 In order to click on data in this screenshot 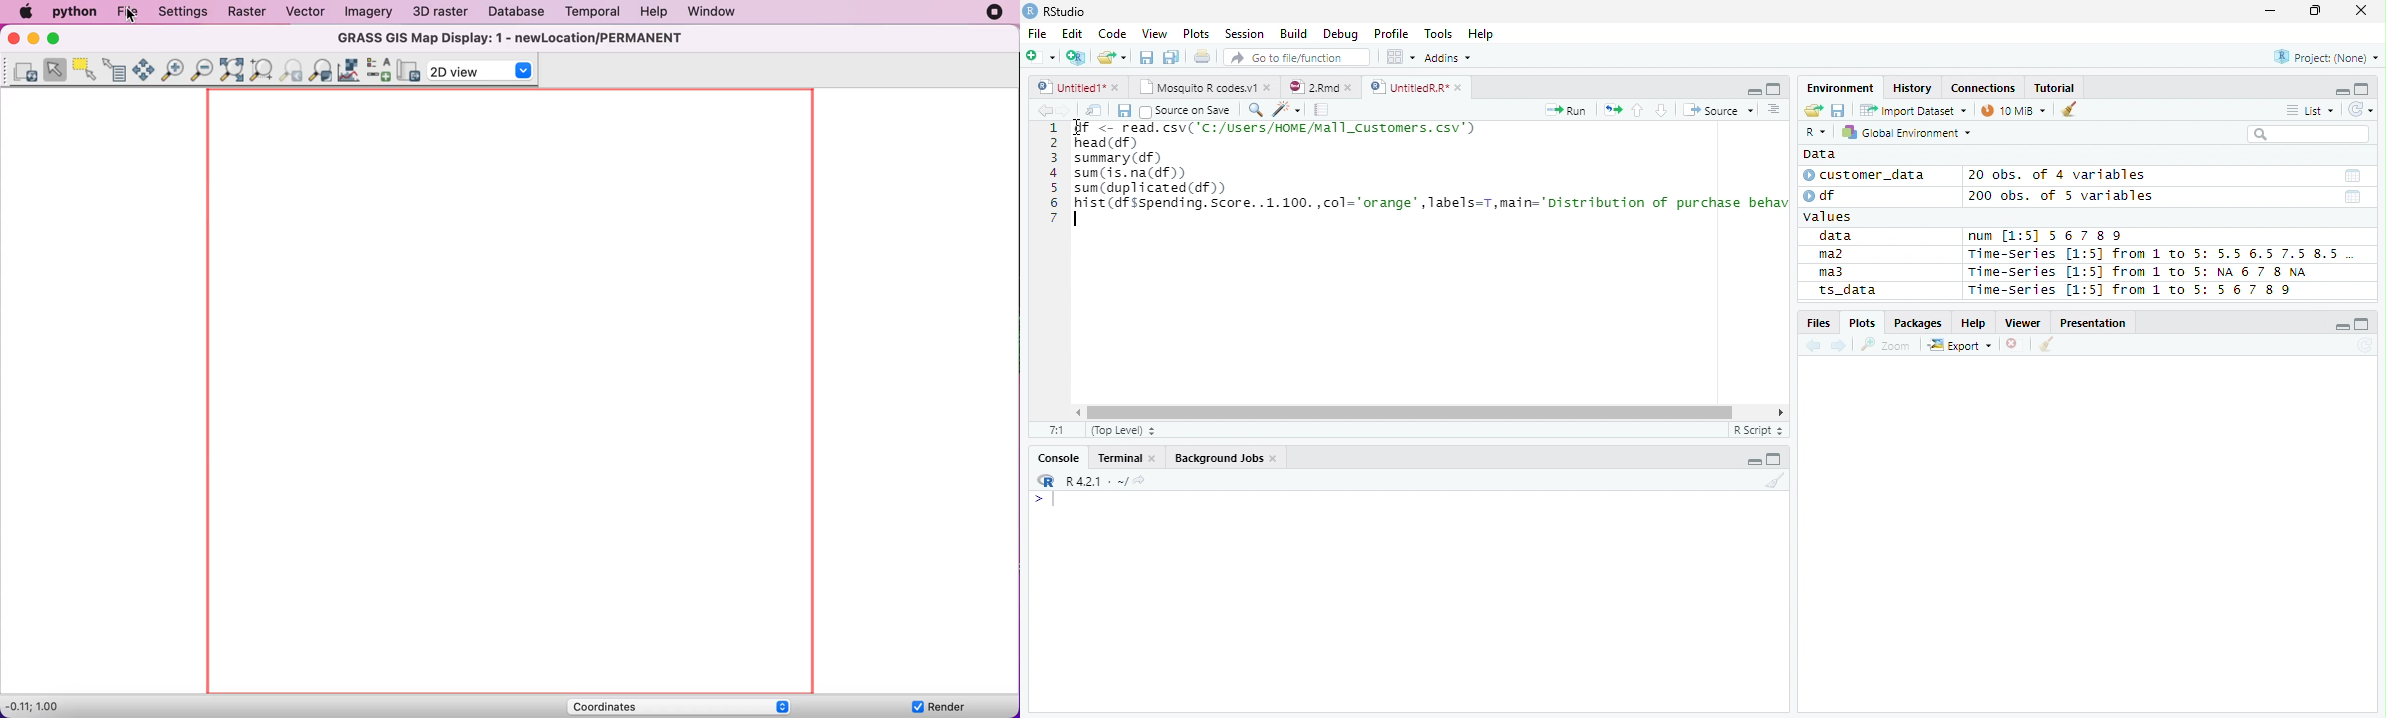, I will do `click(1839, 237)`.